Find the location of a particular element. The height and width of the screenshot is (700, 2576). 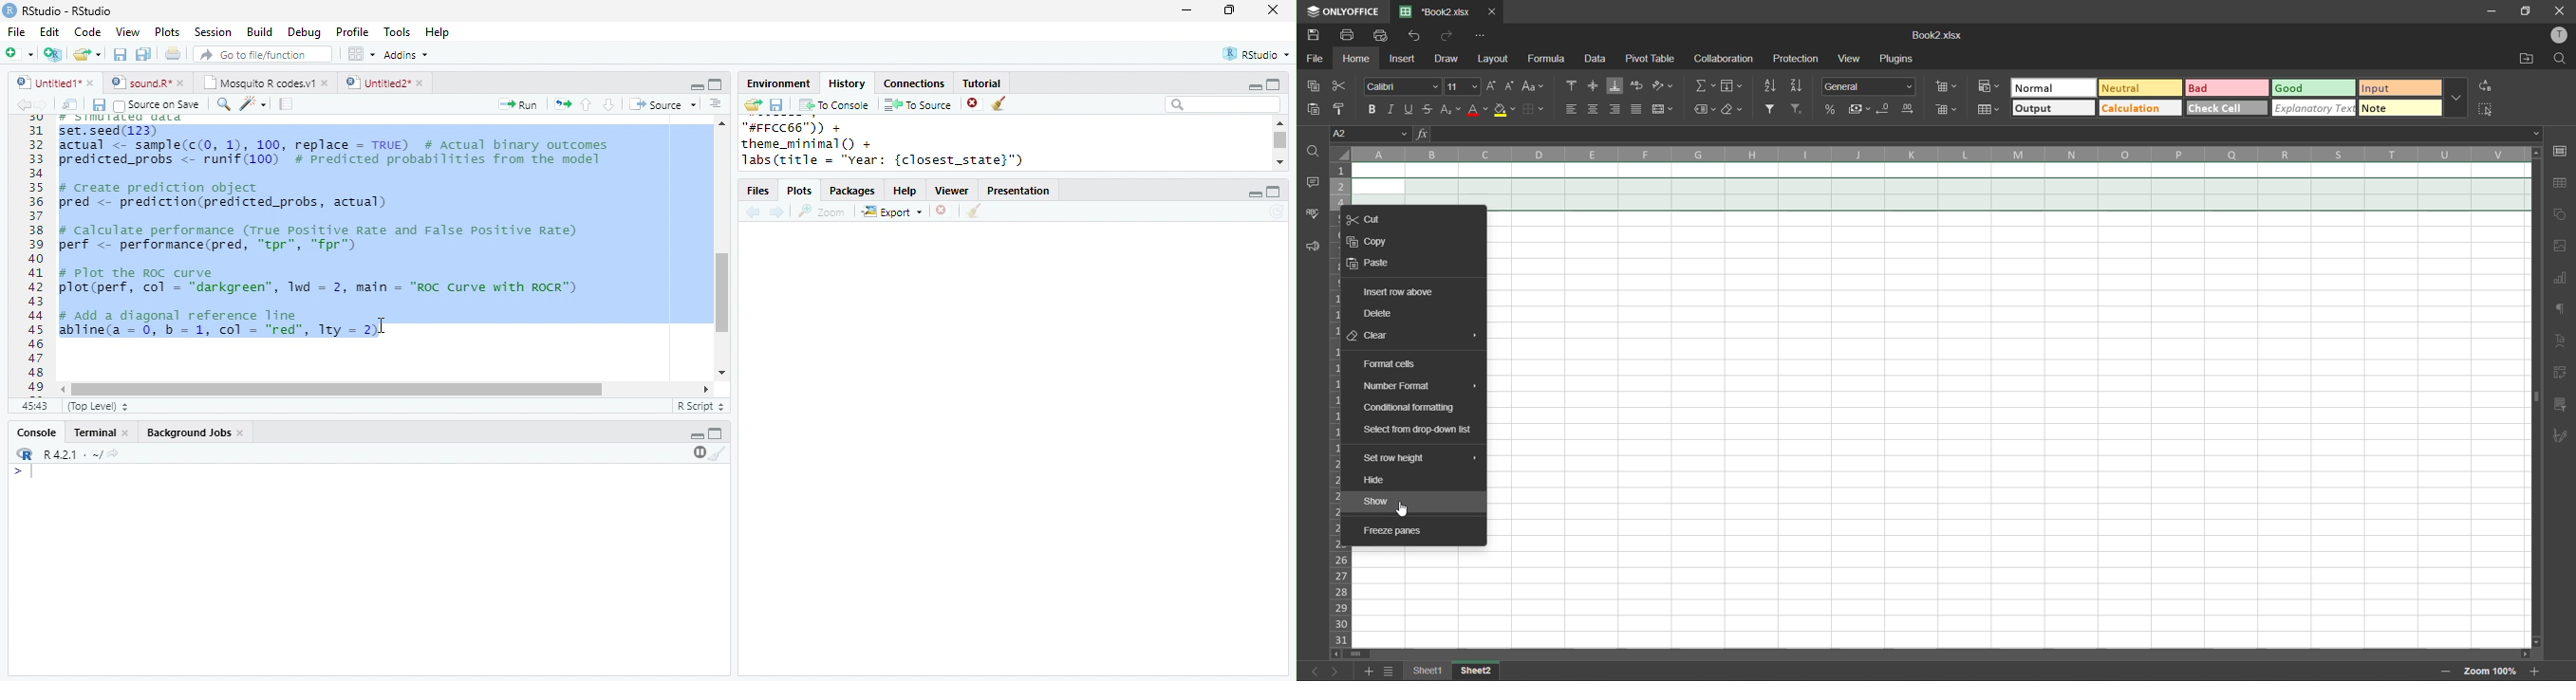

input is located at coordinates (2396, 87).